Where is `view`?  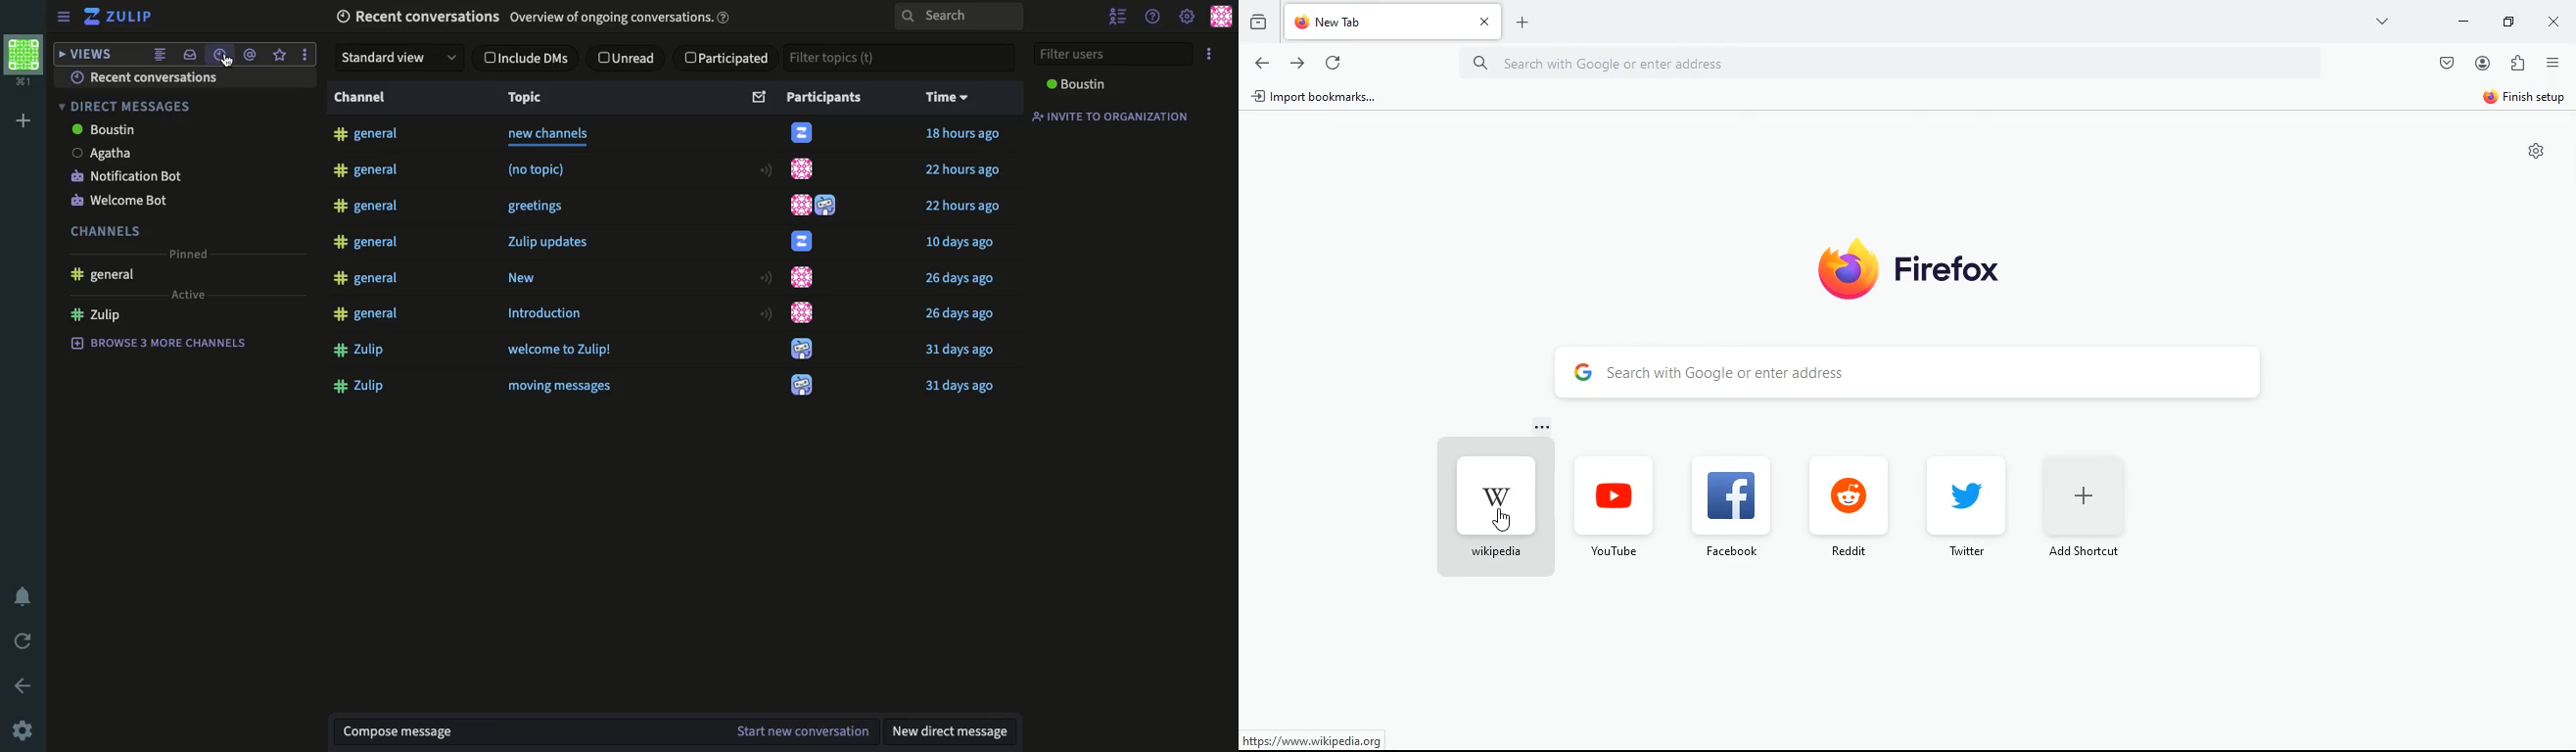 view is located at coordinates (2383, 24).